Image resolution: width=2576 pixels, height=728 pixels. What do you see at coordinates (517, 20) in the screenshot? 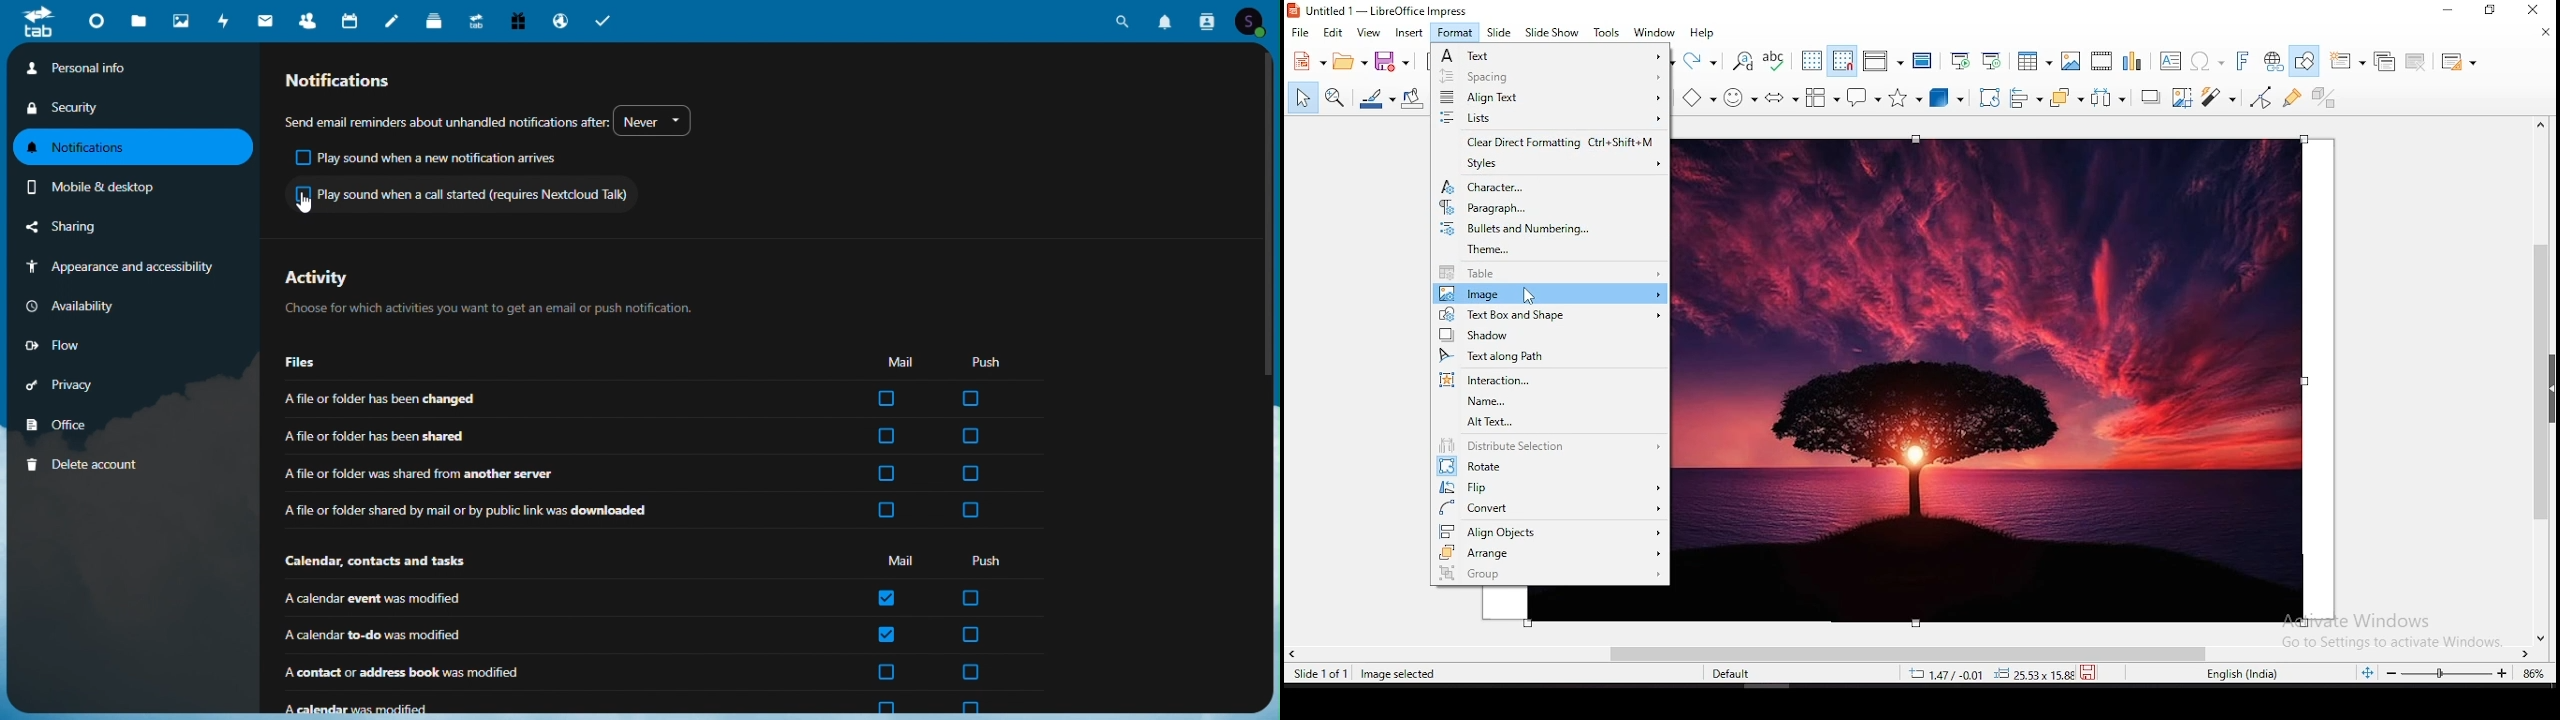
I see `Free trial` at bounding box center [517, 20].